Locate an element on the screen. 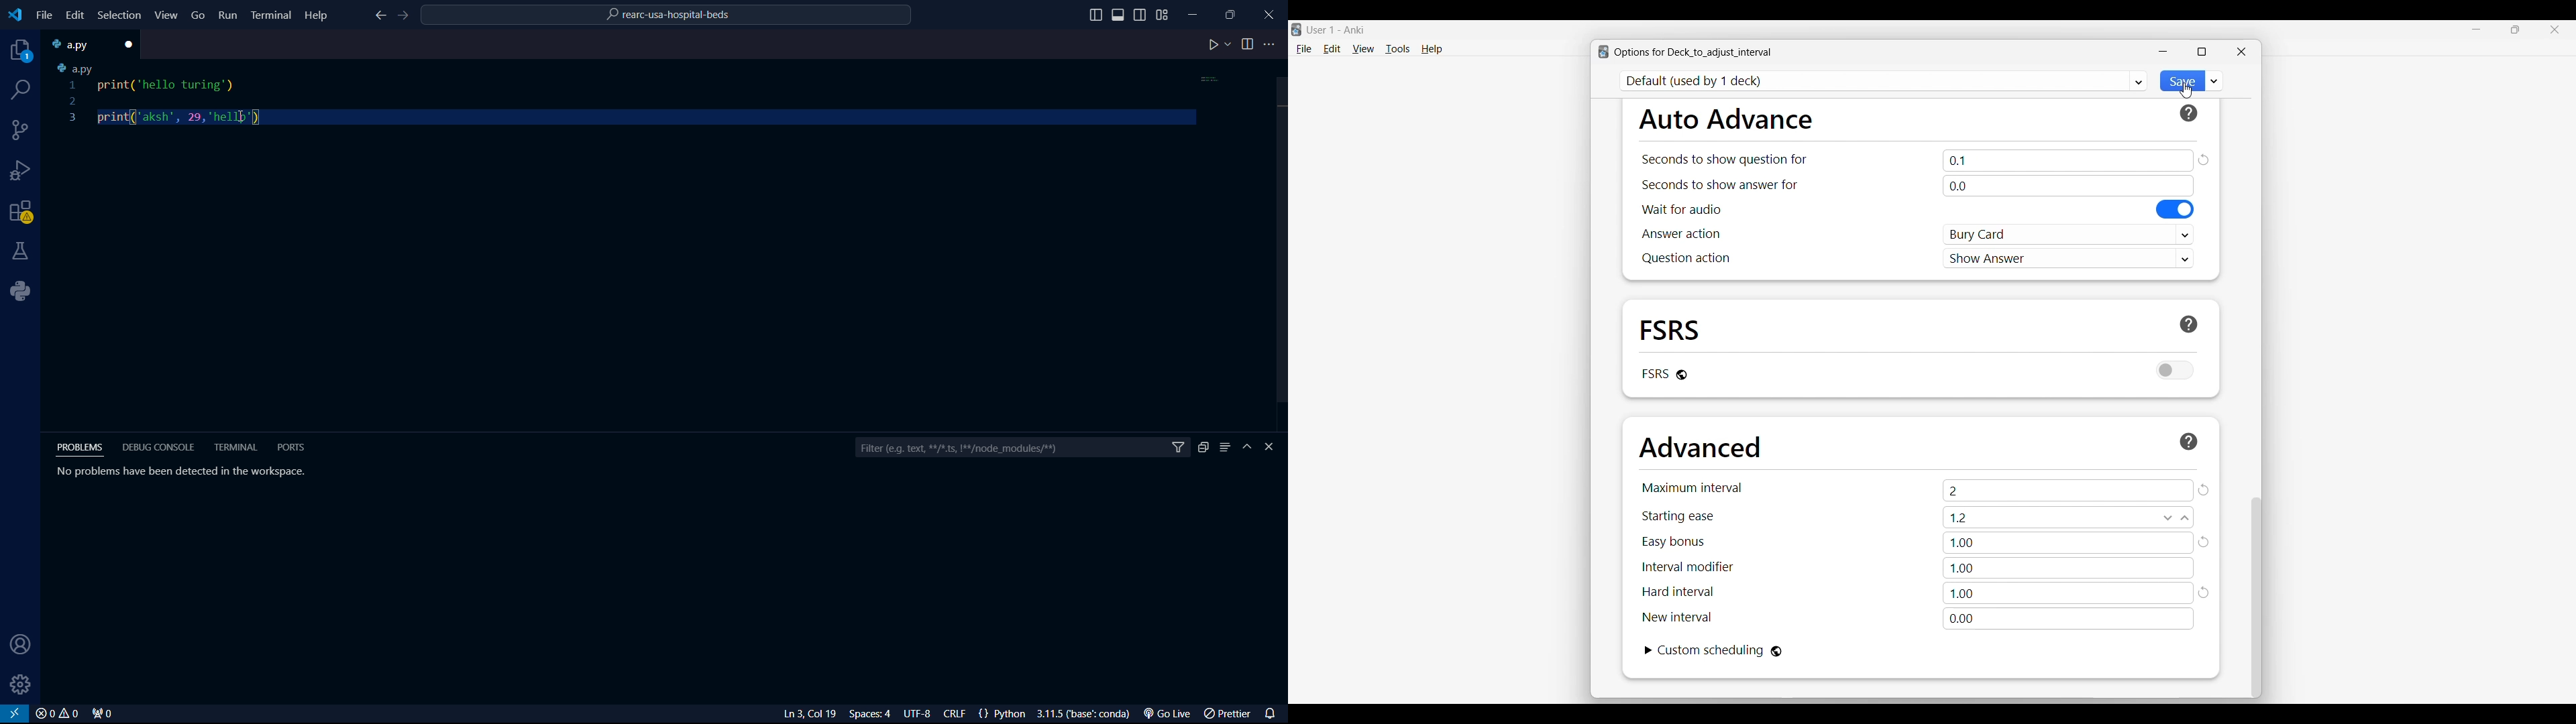  Learn more about respective section is located at coordinates (2189, 441).